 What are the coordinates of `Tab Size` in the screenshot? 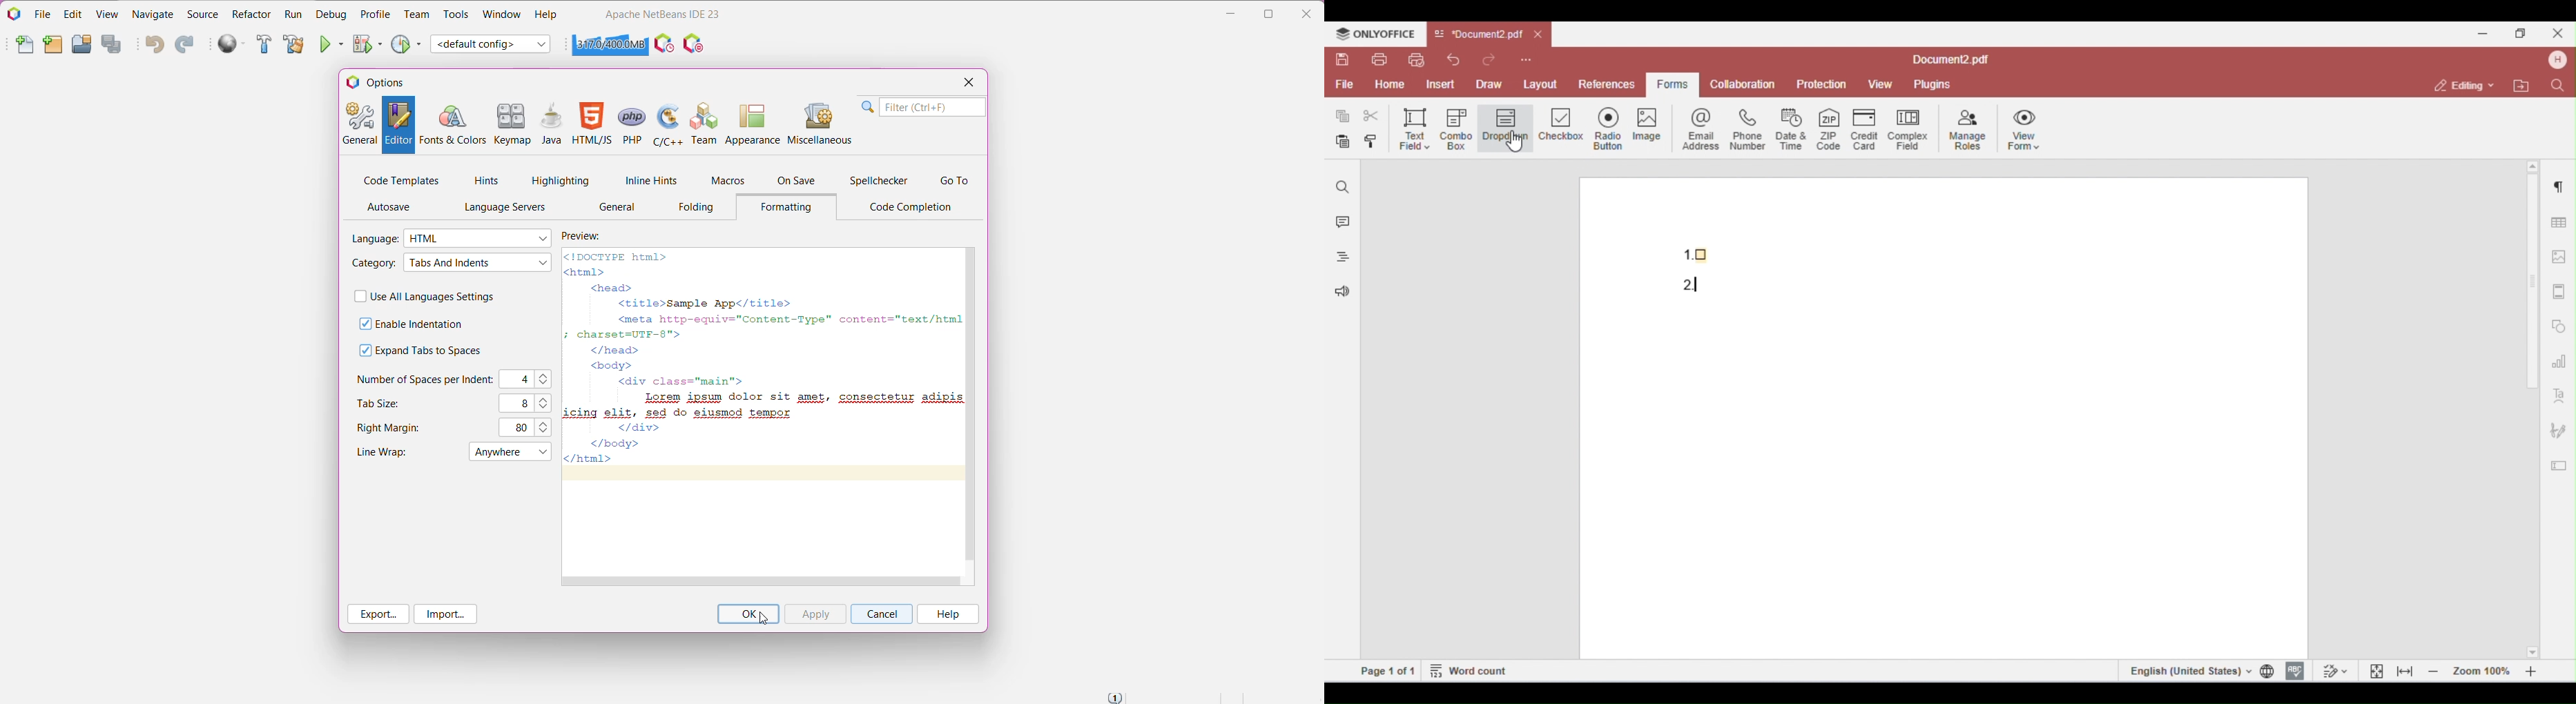 It's located at (380, 403).